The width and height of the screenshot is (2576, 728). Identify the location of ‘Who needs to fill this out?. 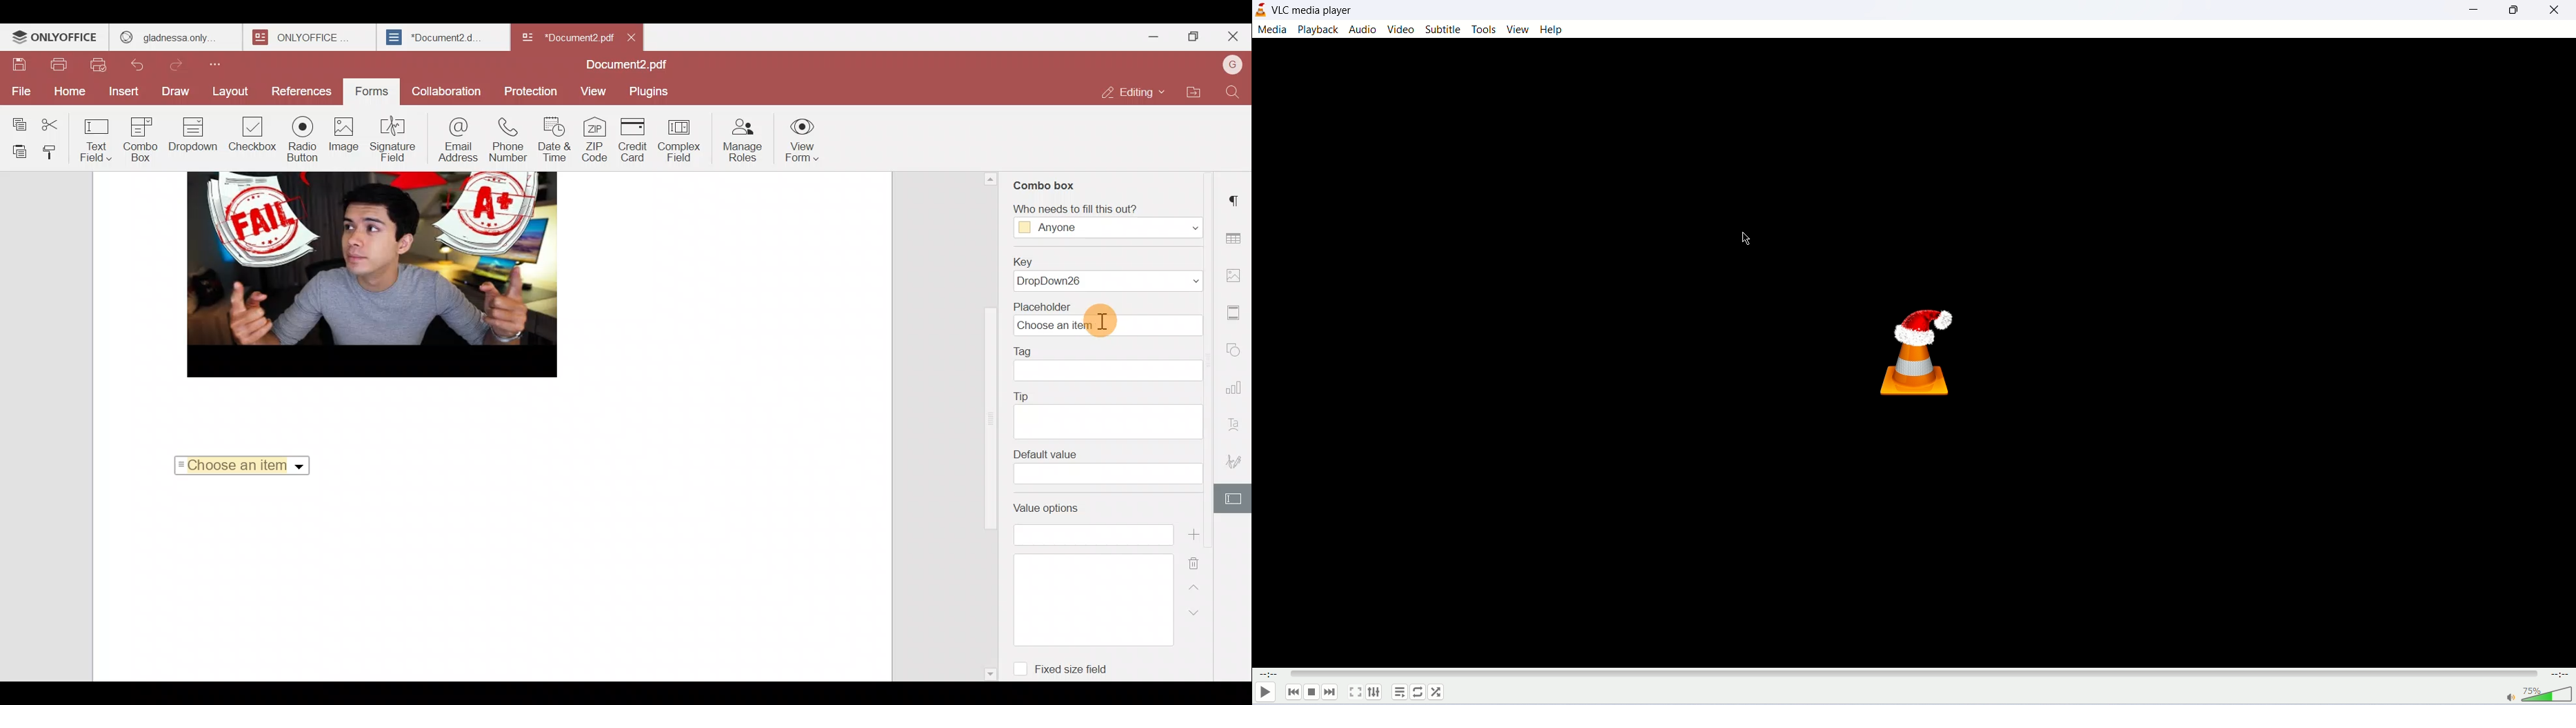
(1101, 221).